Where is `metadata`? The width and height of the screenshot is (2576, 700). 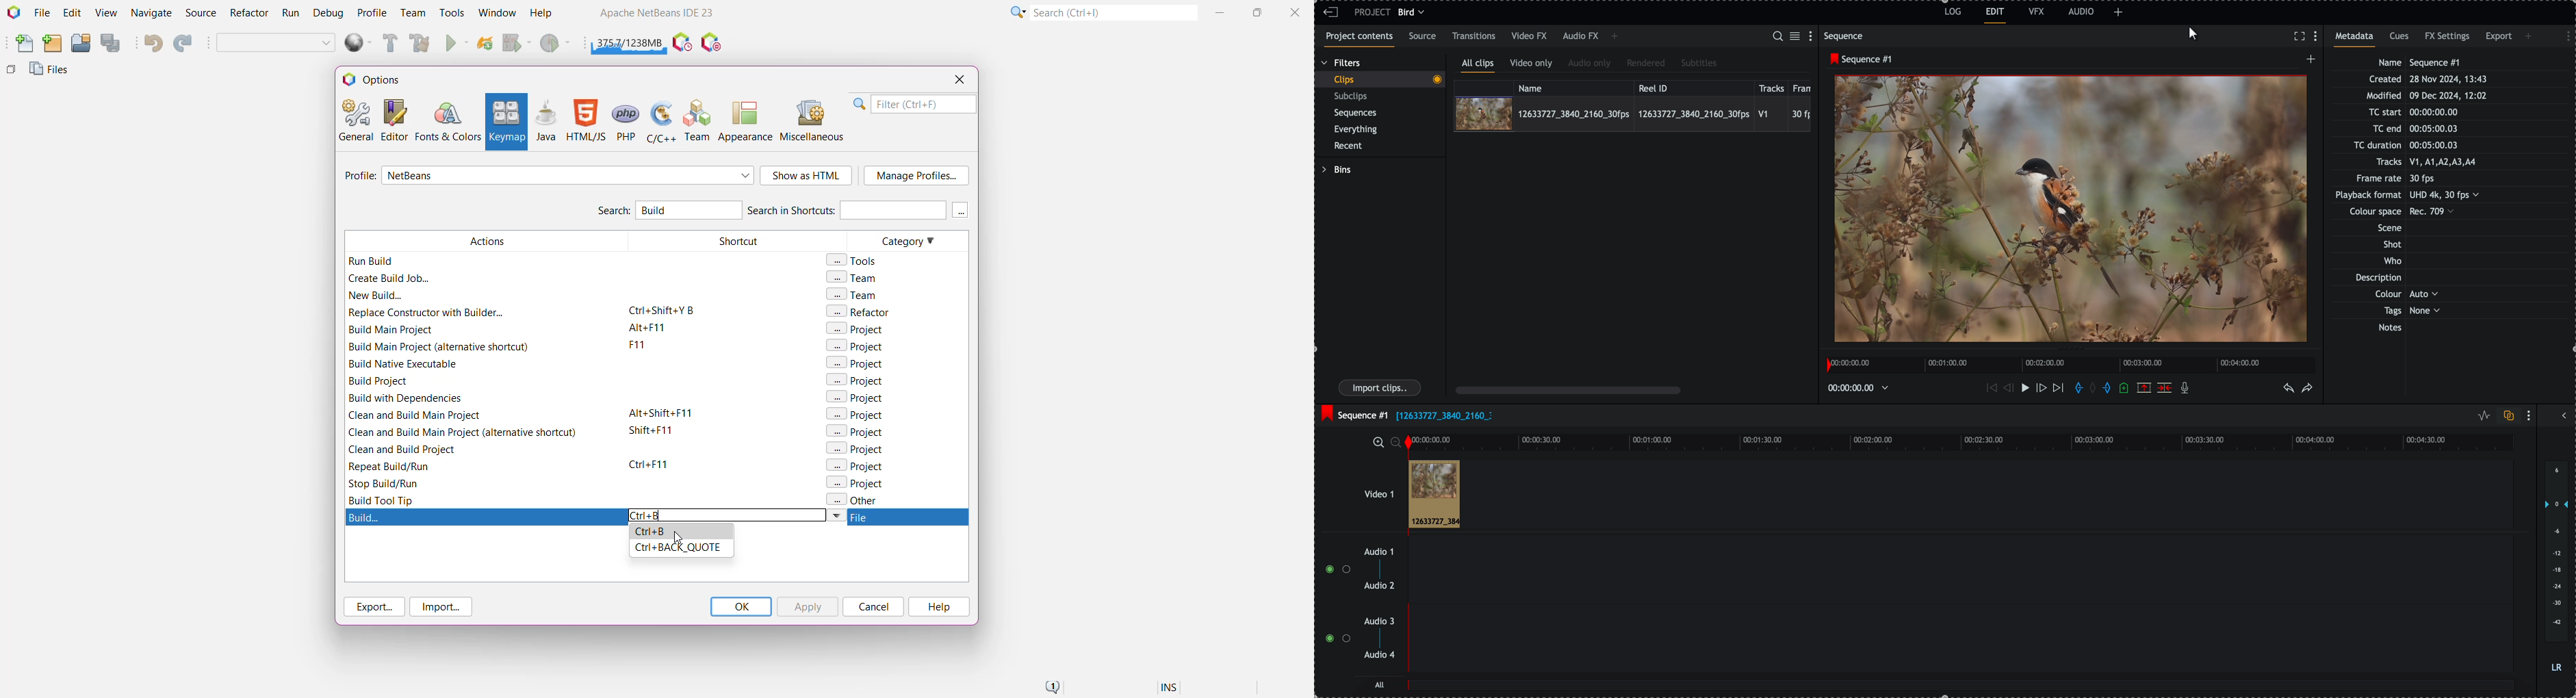
metadata is located at coordinates (2417, 196).